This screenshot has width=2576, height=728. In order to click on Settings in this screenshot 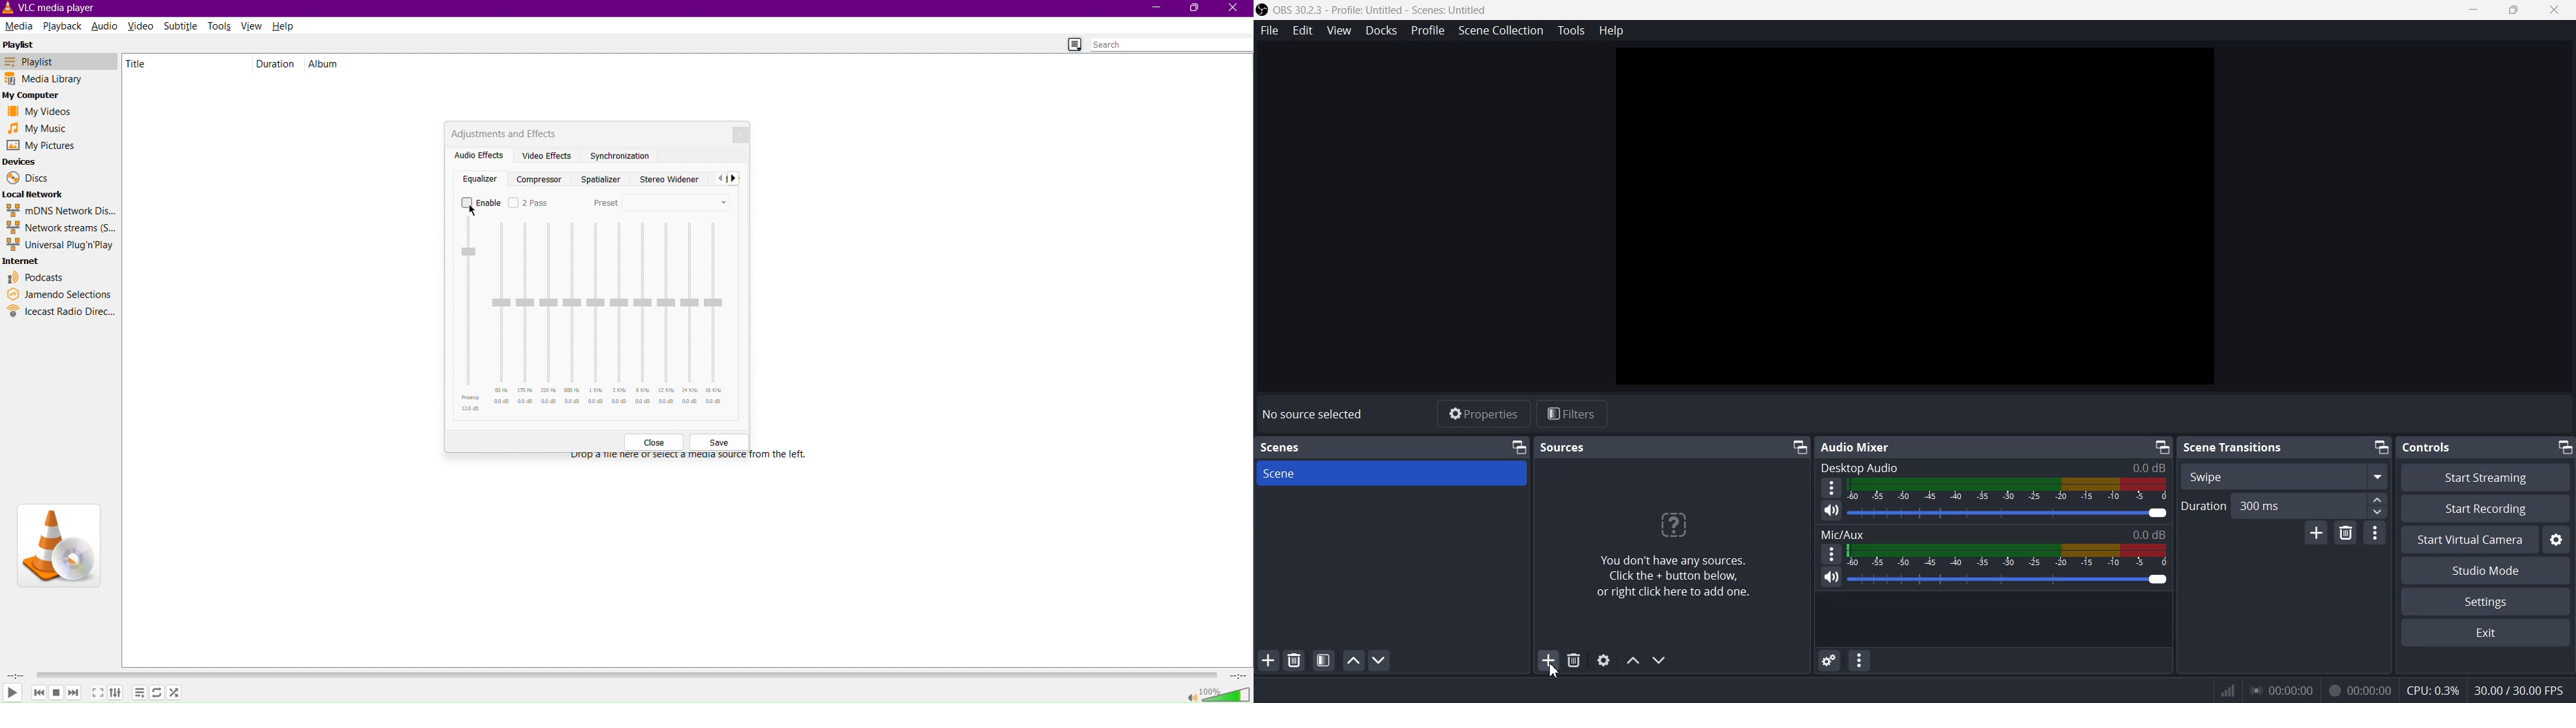, I will do `click(2485, 602)`.